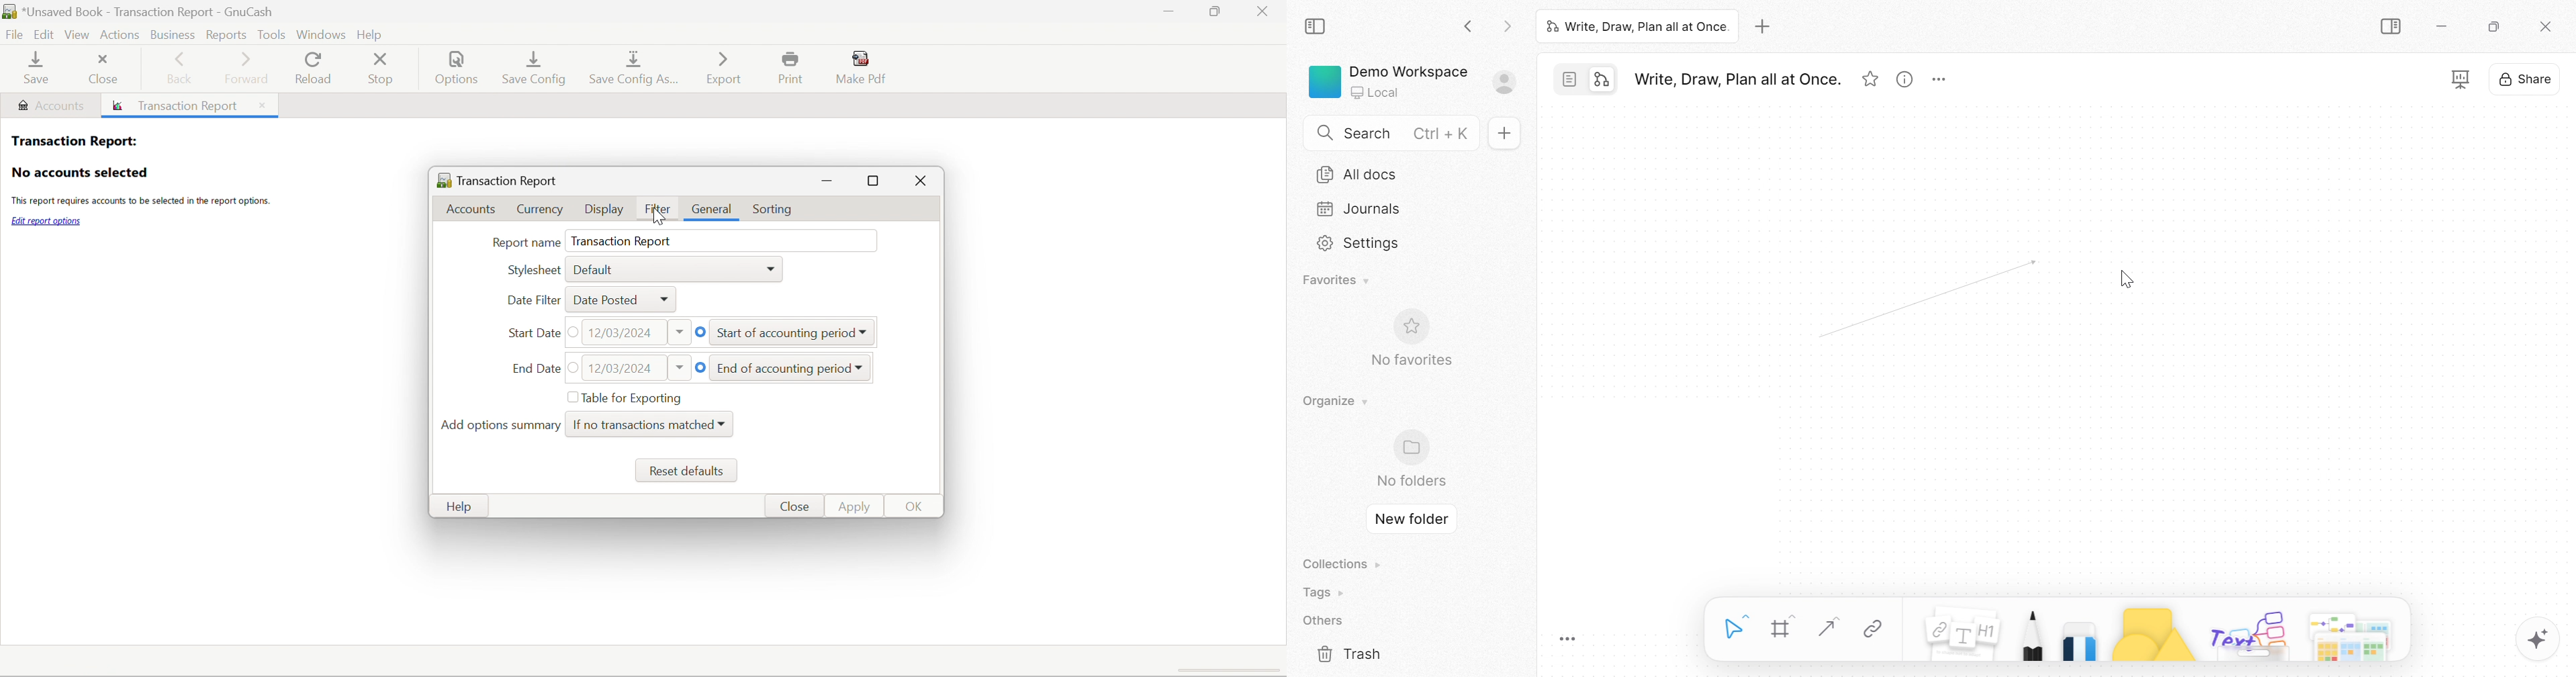 This screenshot has width=2576, height=700. I want to click on Others, so click(1323, 621).